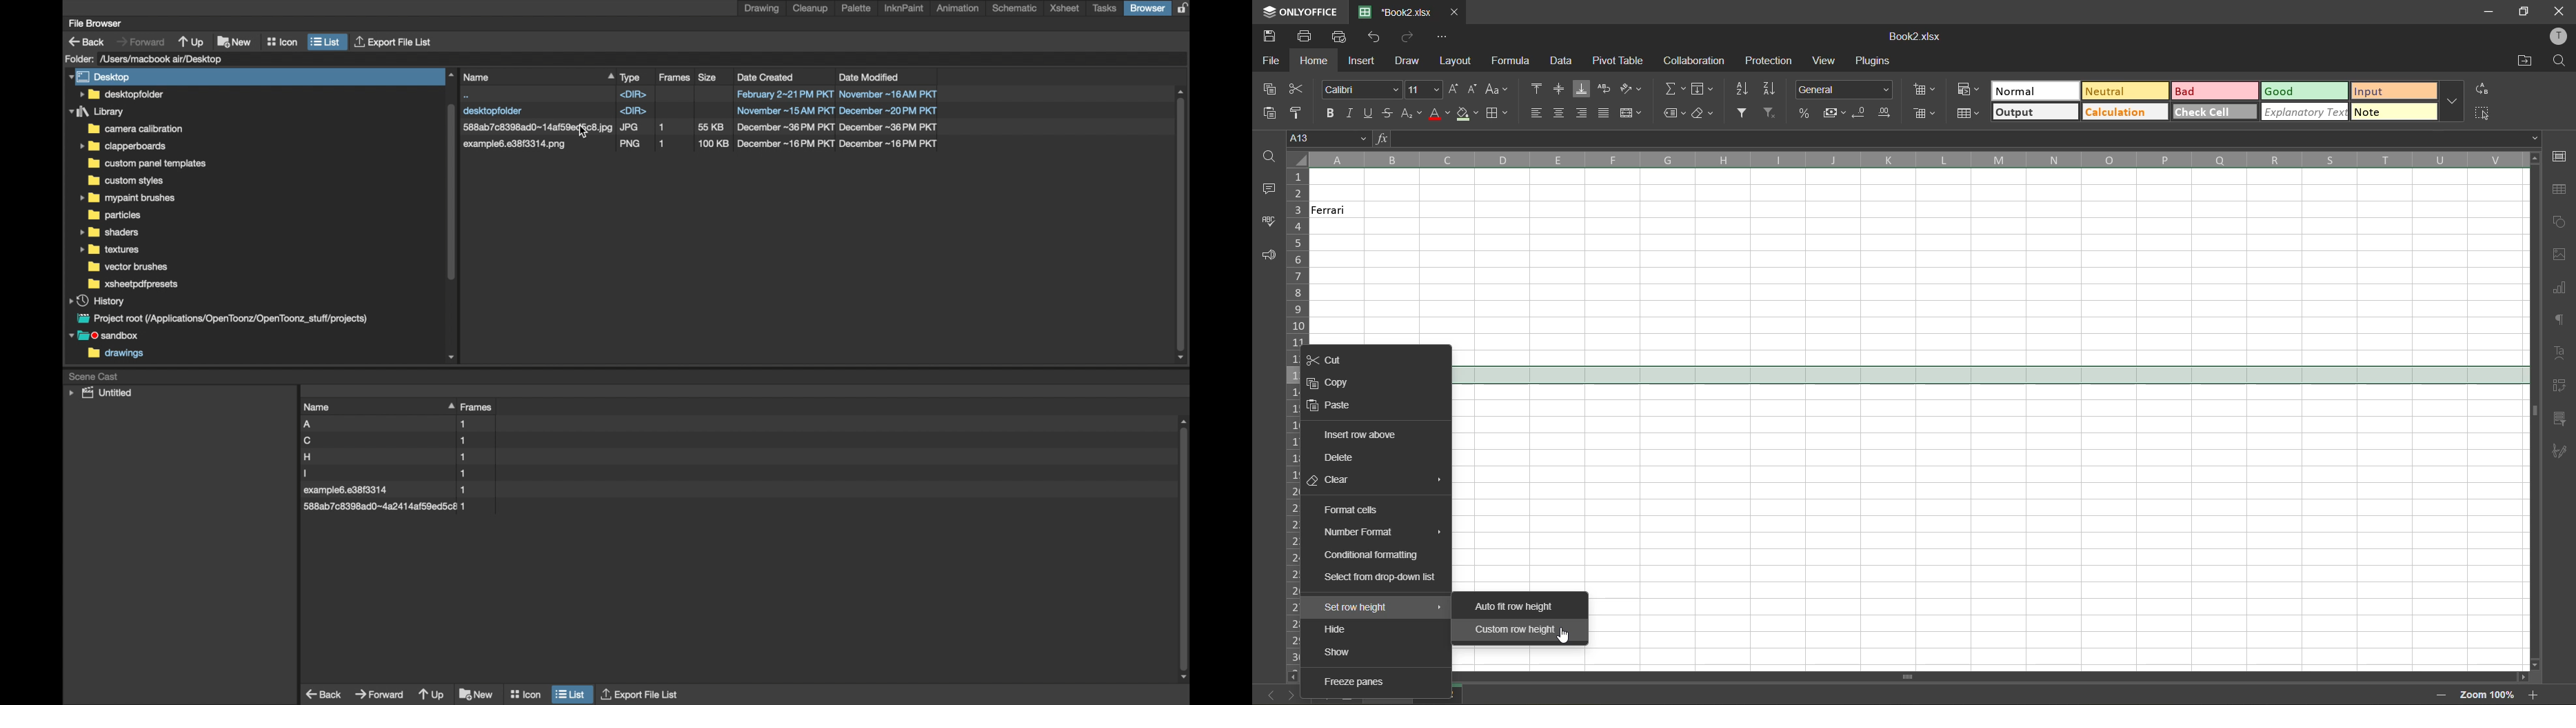  Describe the element at coordinates (701, 112) in the screenshot. I see `file` at that location.